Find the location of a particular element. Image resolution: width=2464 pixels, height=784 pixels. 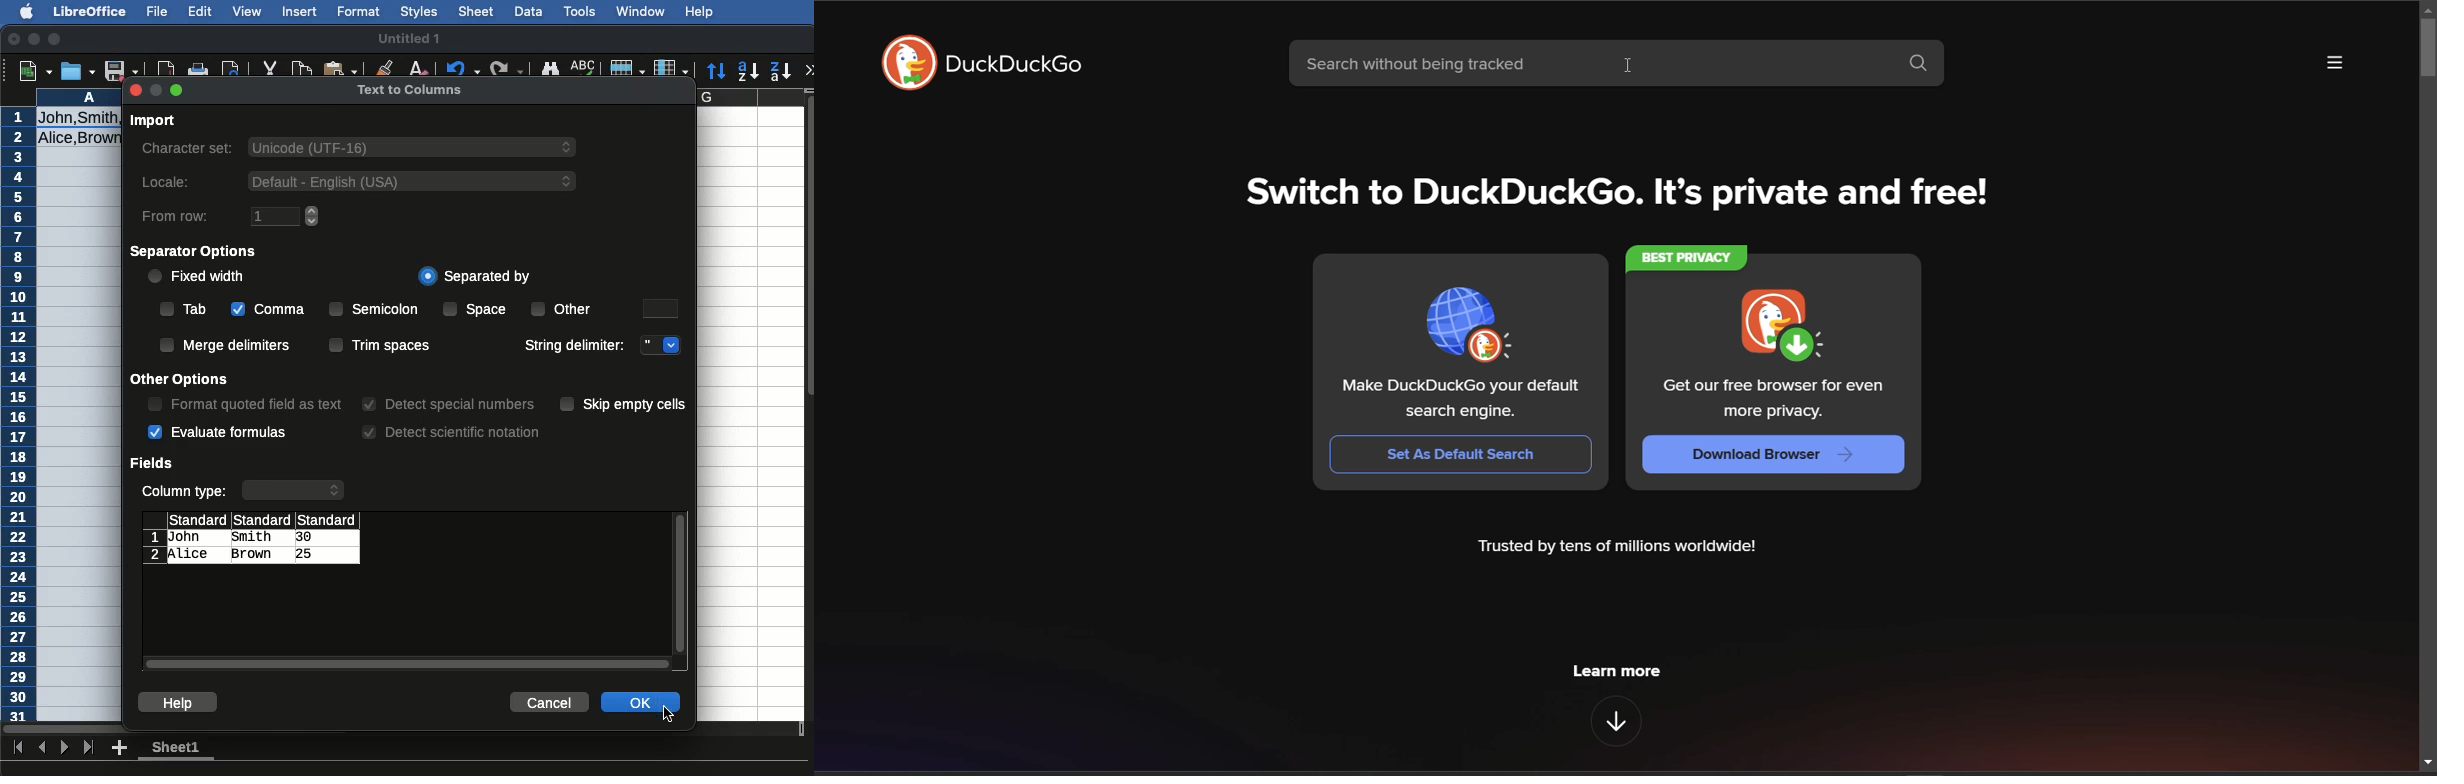

Scroll is located at coordinates (682, 587).